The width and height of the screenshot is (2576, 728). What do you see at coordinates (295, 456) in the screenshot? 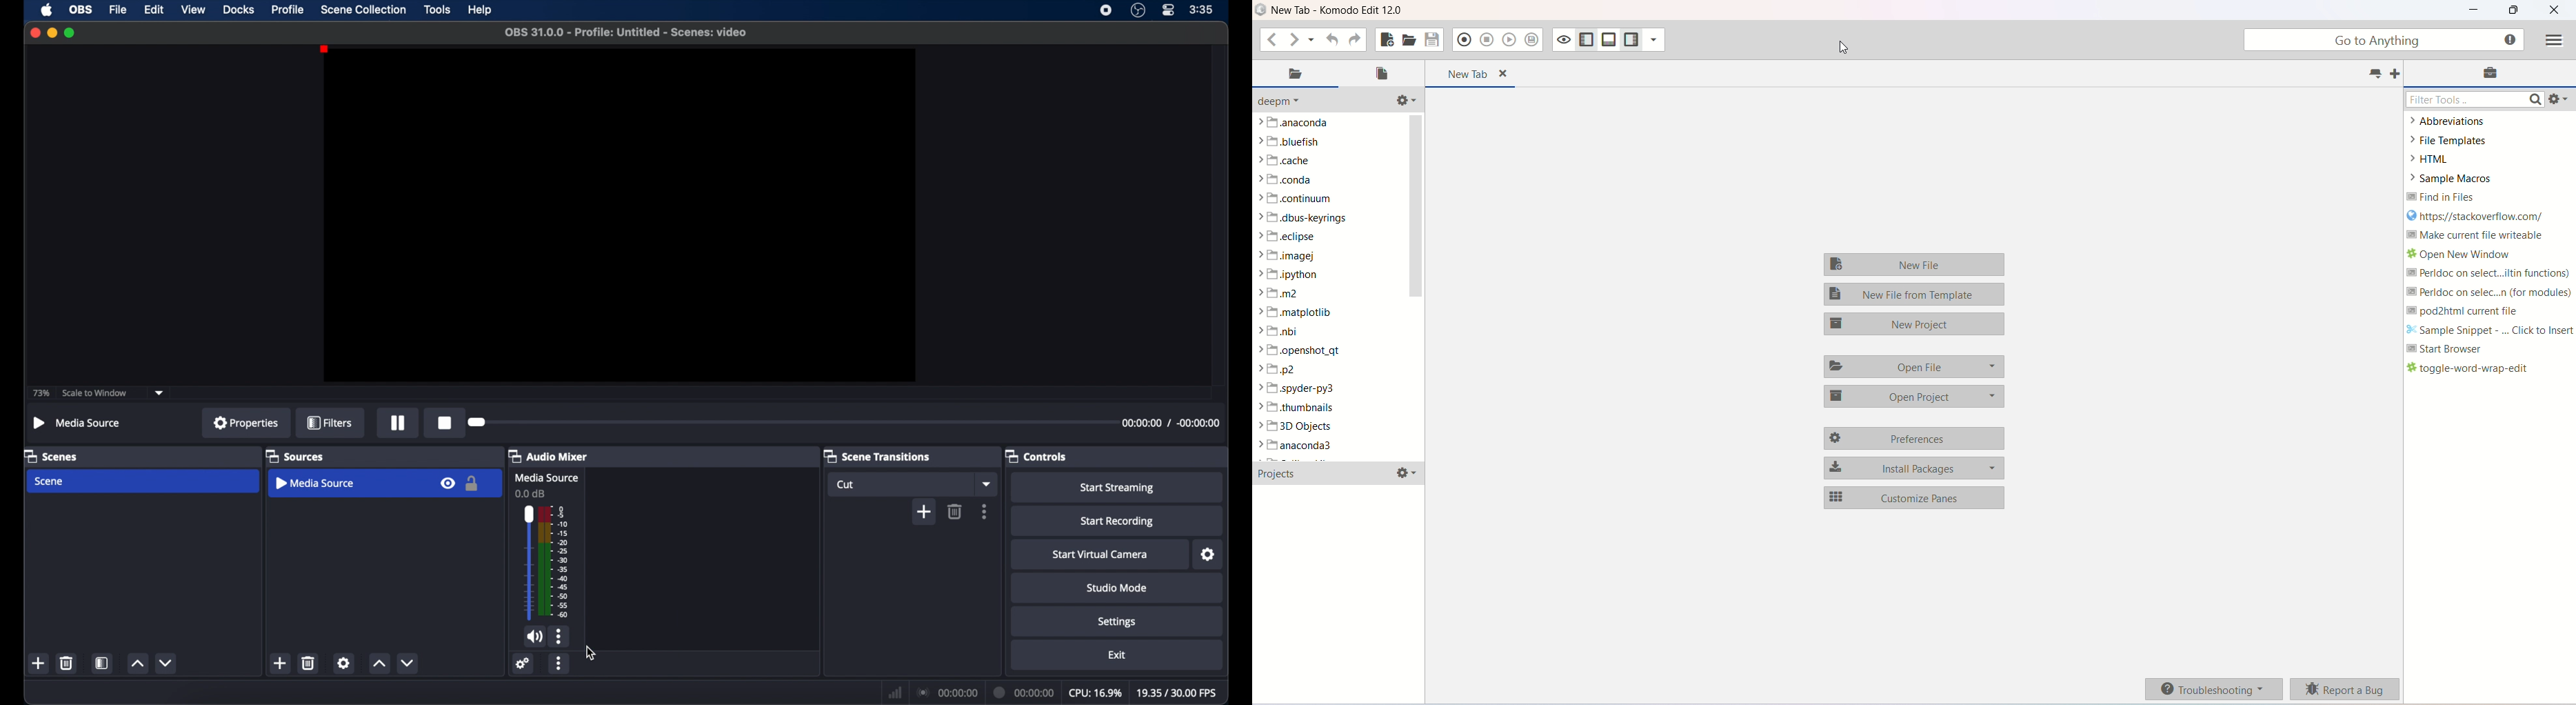
I see `sources` at bounding box center [295, 456].